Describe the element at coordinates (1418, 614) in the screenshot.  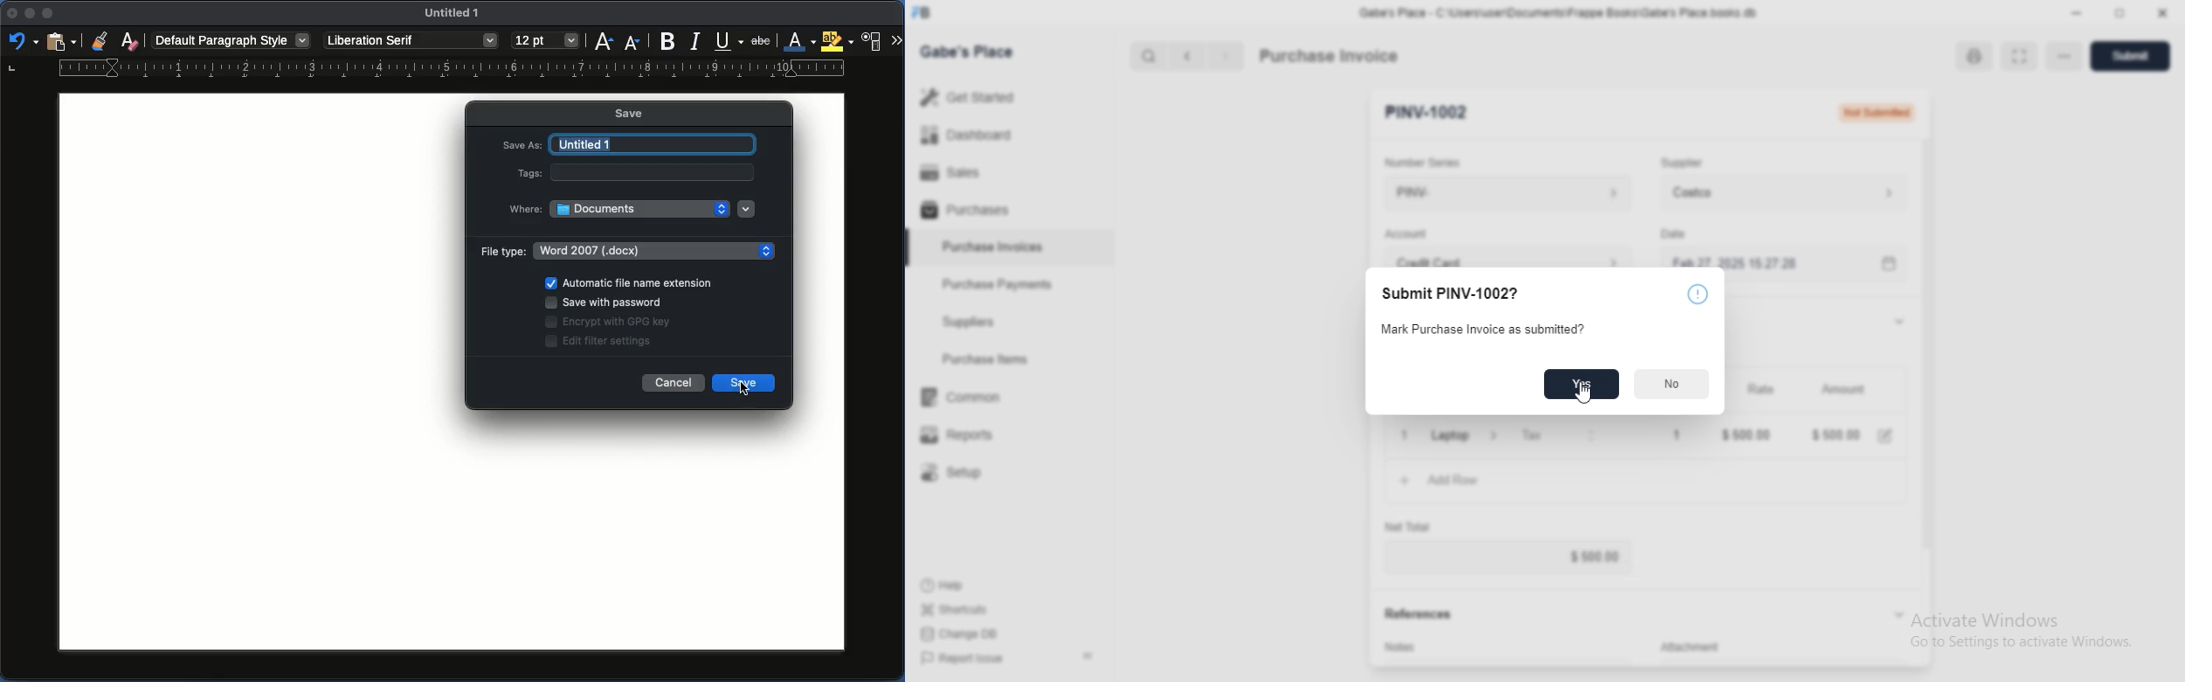
I see `References` at that location.